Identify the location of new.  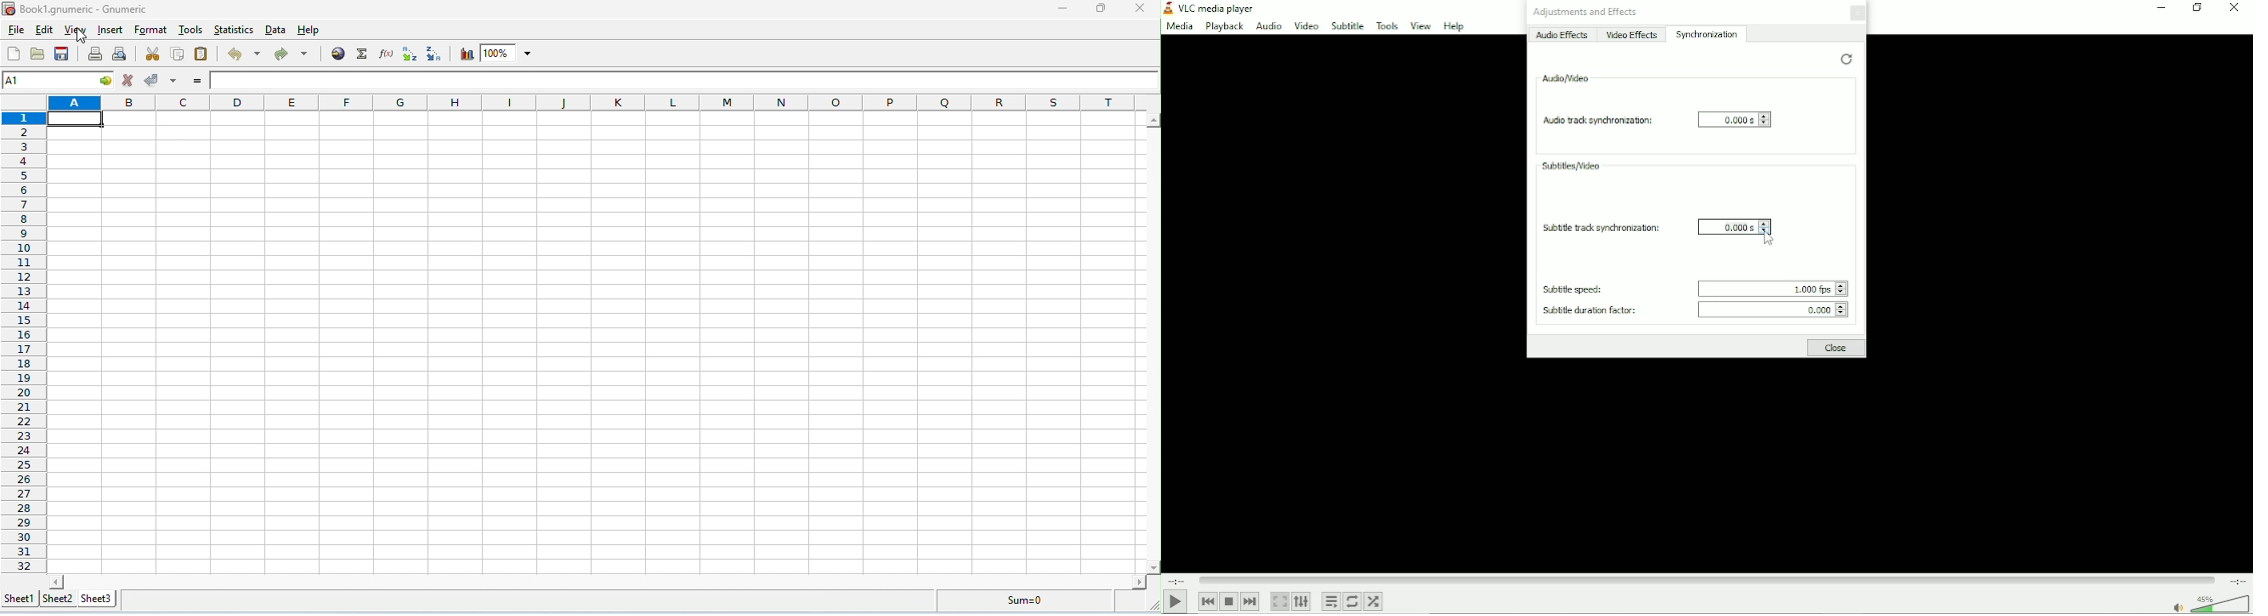
(15, 54).